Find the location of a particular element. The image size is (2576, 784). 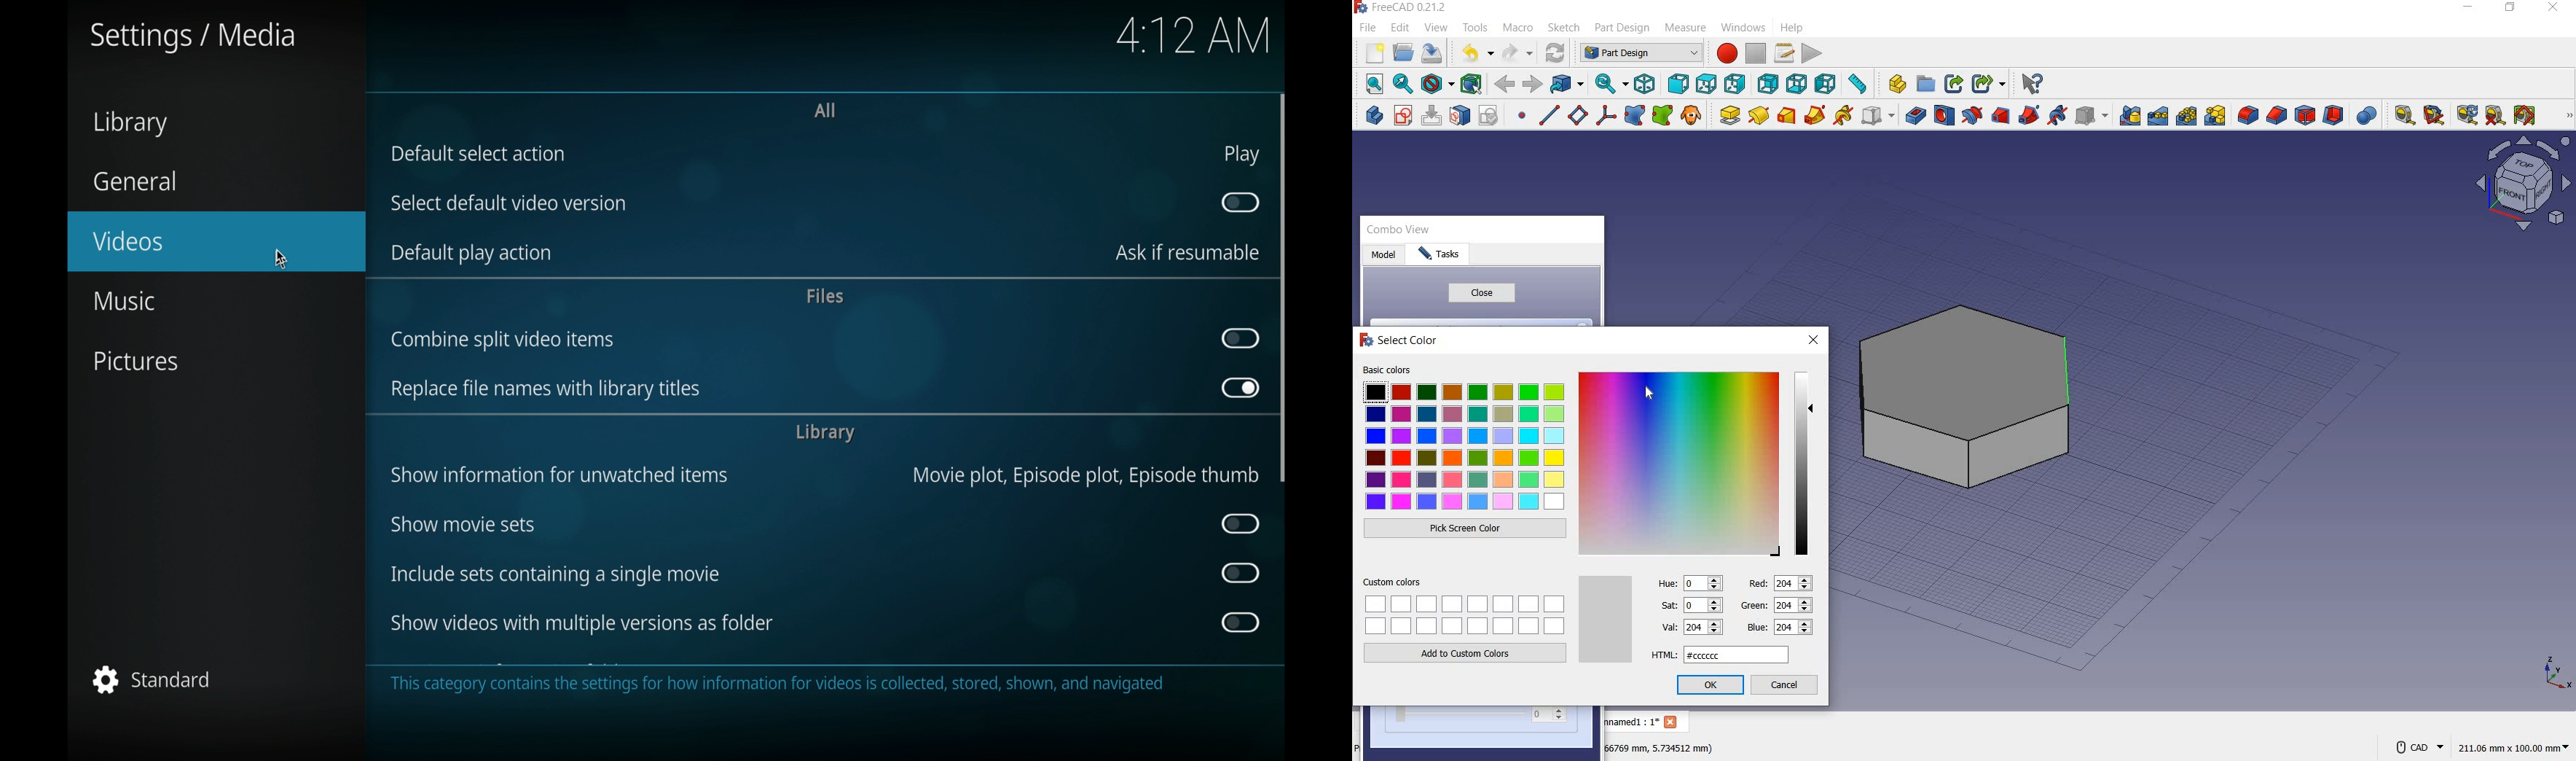

create MultiTransform is located at coordinates (2215, 116).